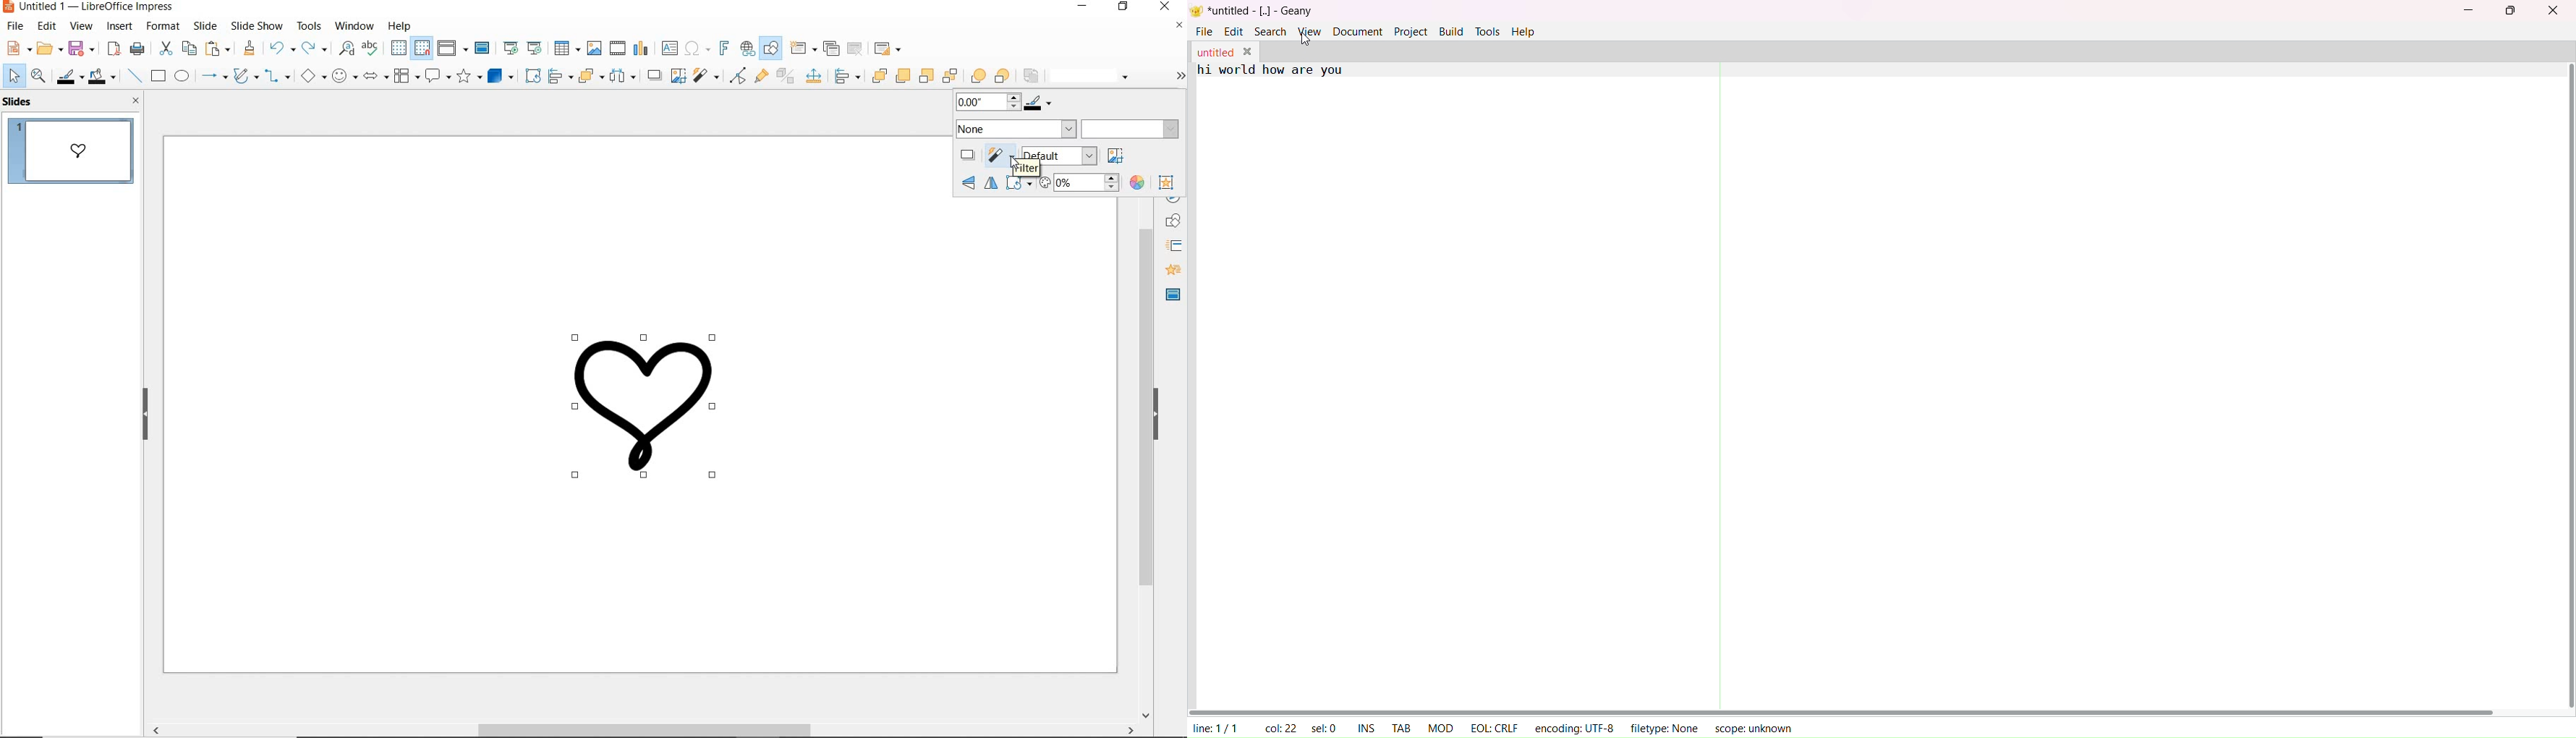  I want to click on SCROLLBAR, so click(640, 731).